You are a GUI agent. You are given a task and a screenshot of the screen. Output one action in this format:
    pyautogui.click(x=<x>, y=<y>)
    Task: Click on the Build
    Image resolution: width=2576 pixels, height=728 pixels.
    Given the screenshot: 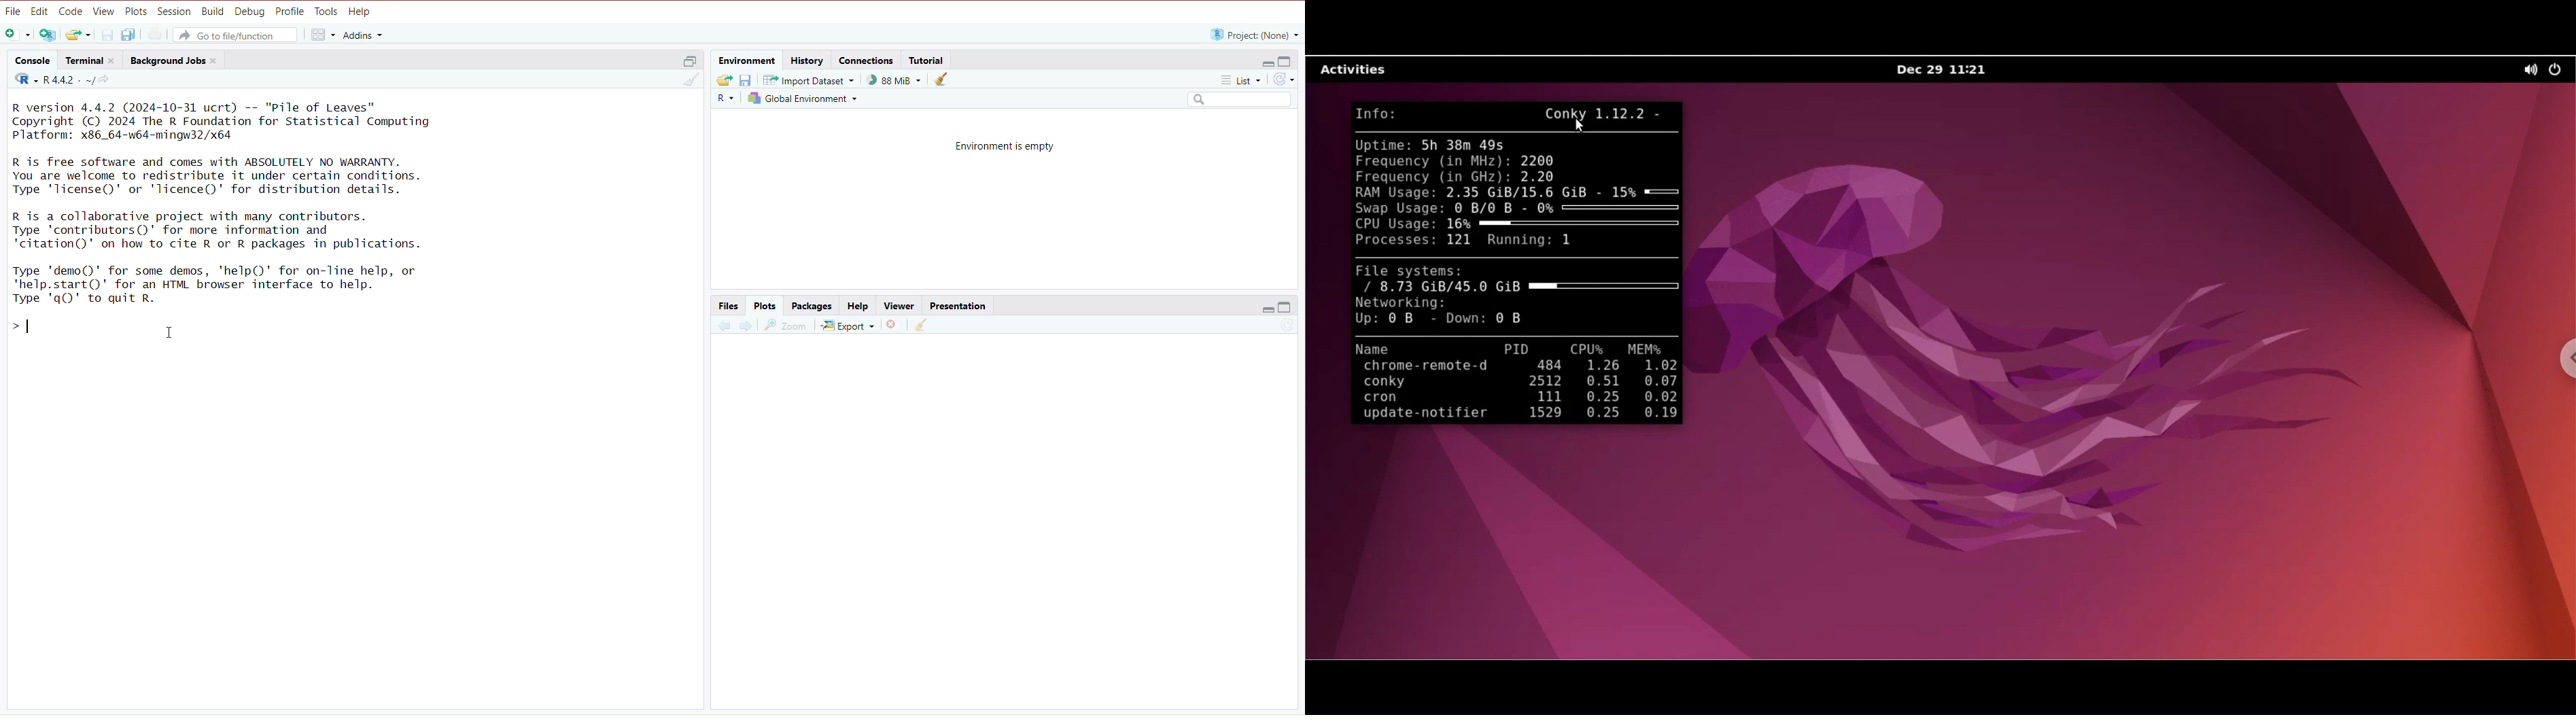 What is the action you would take?
    pyautogui.click(x=213, y=11)
    